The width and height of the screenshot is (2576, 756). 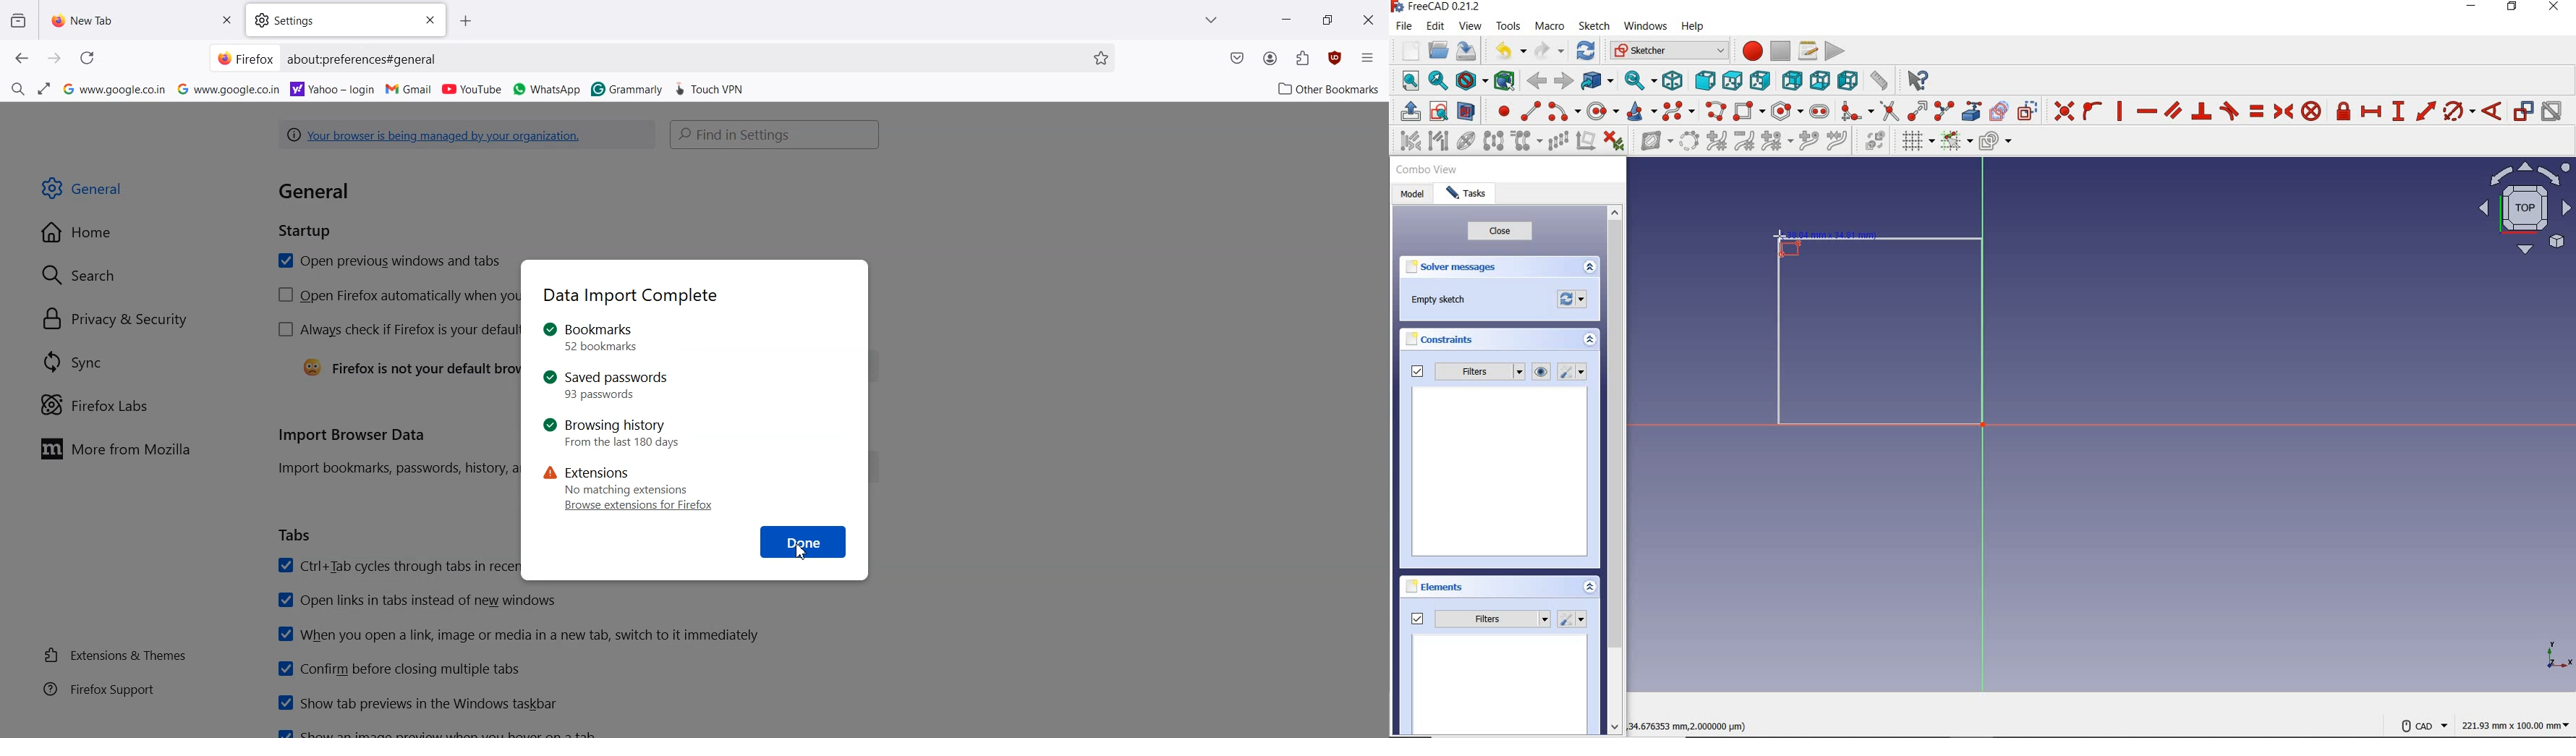 What do you see at coordinates (121, 449) in the screenshot?
I see `More from Mozilla` at bounding box center [121, 449].